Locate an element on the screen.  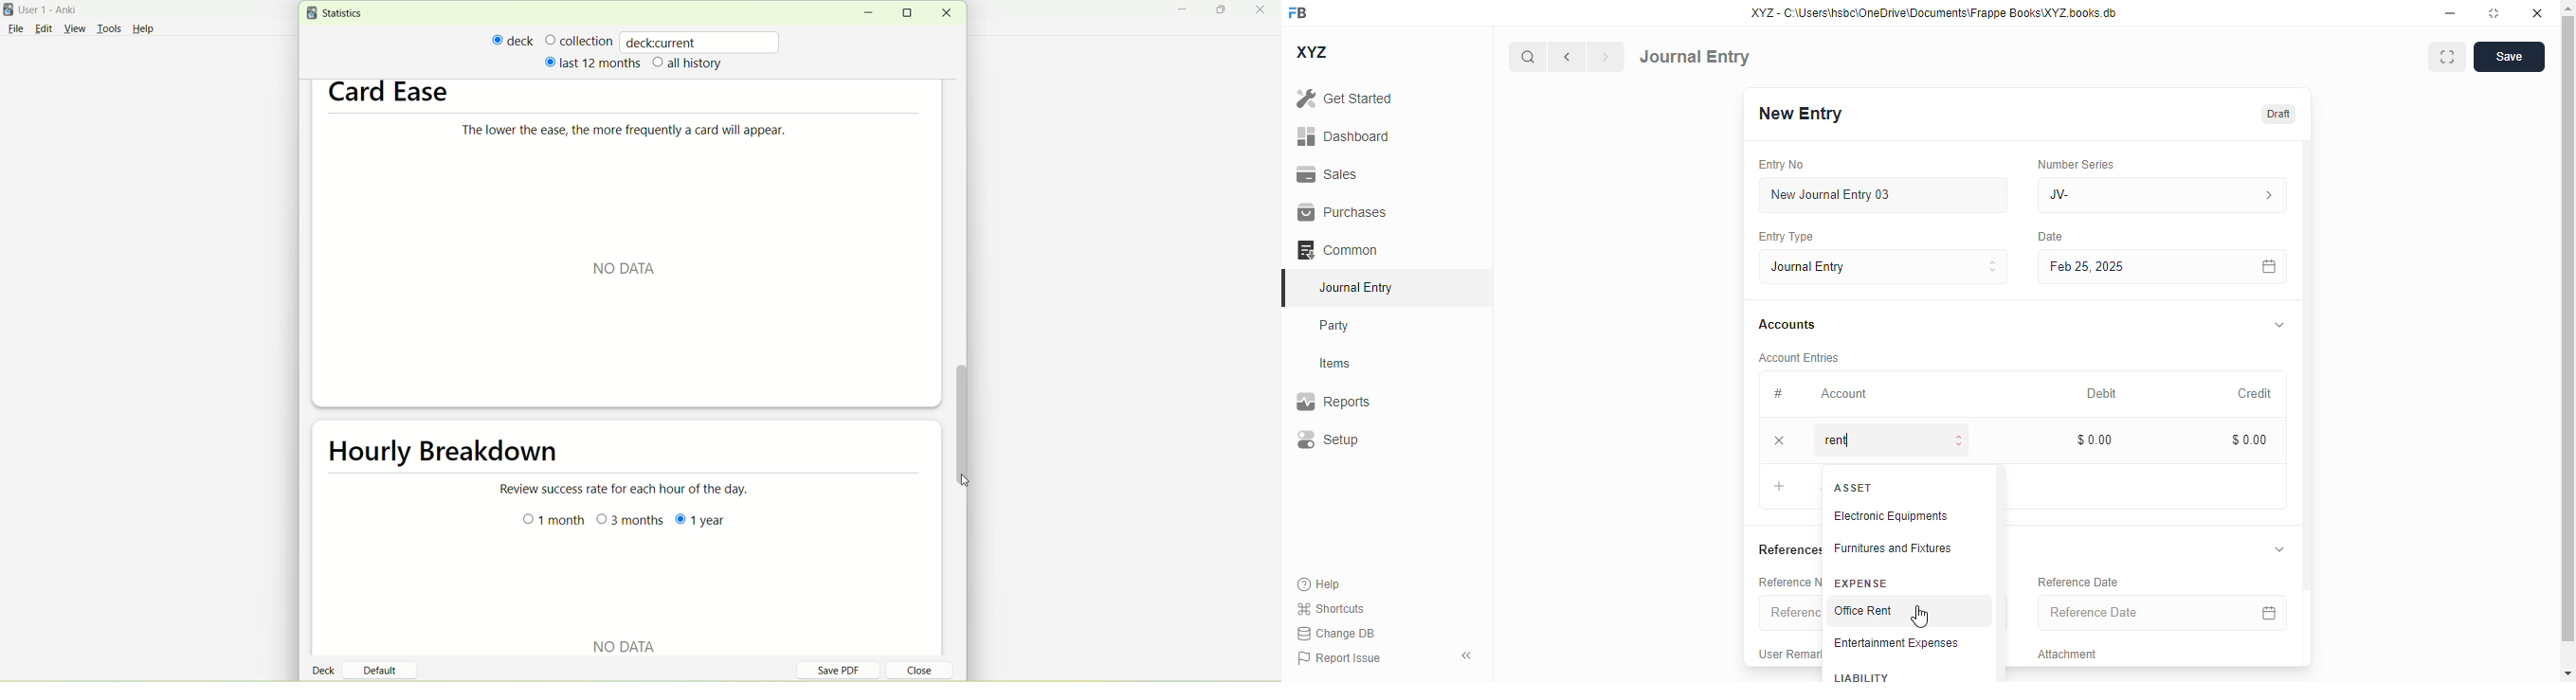
User 1- Anki is located at coordinates (57, 12).